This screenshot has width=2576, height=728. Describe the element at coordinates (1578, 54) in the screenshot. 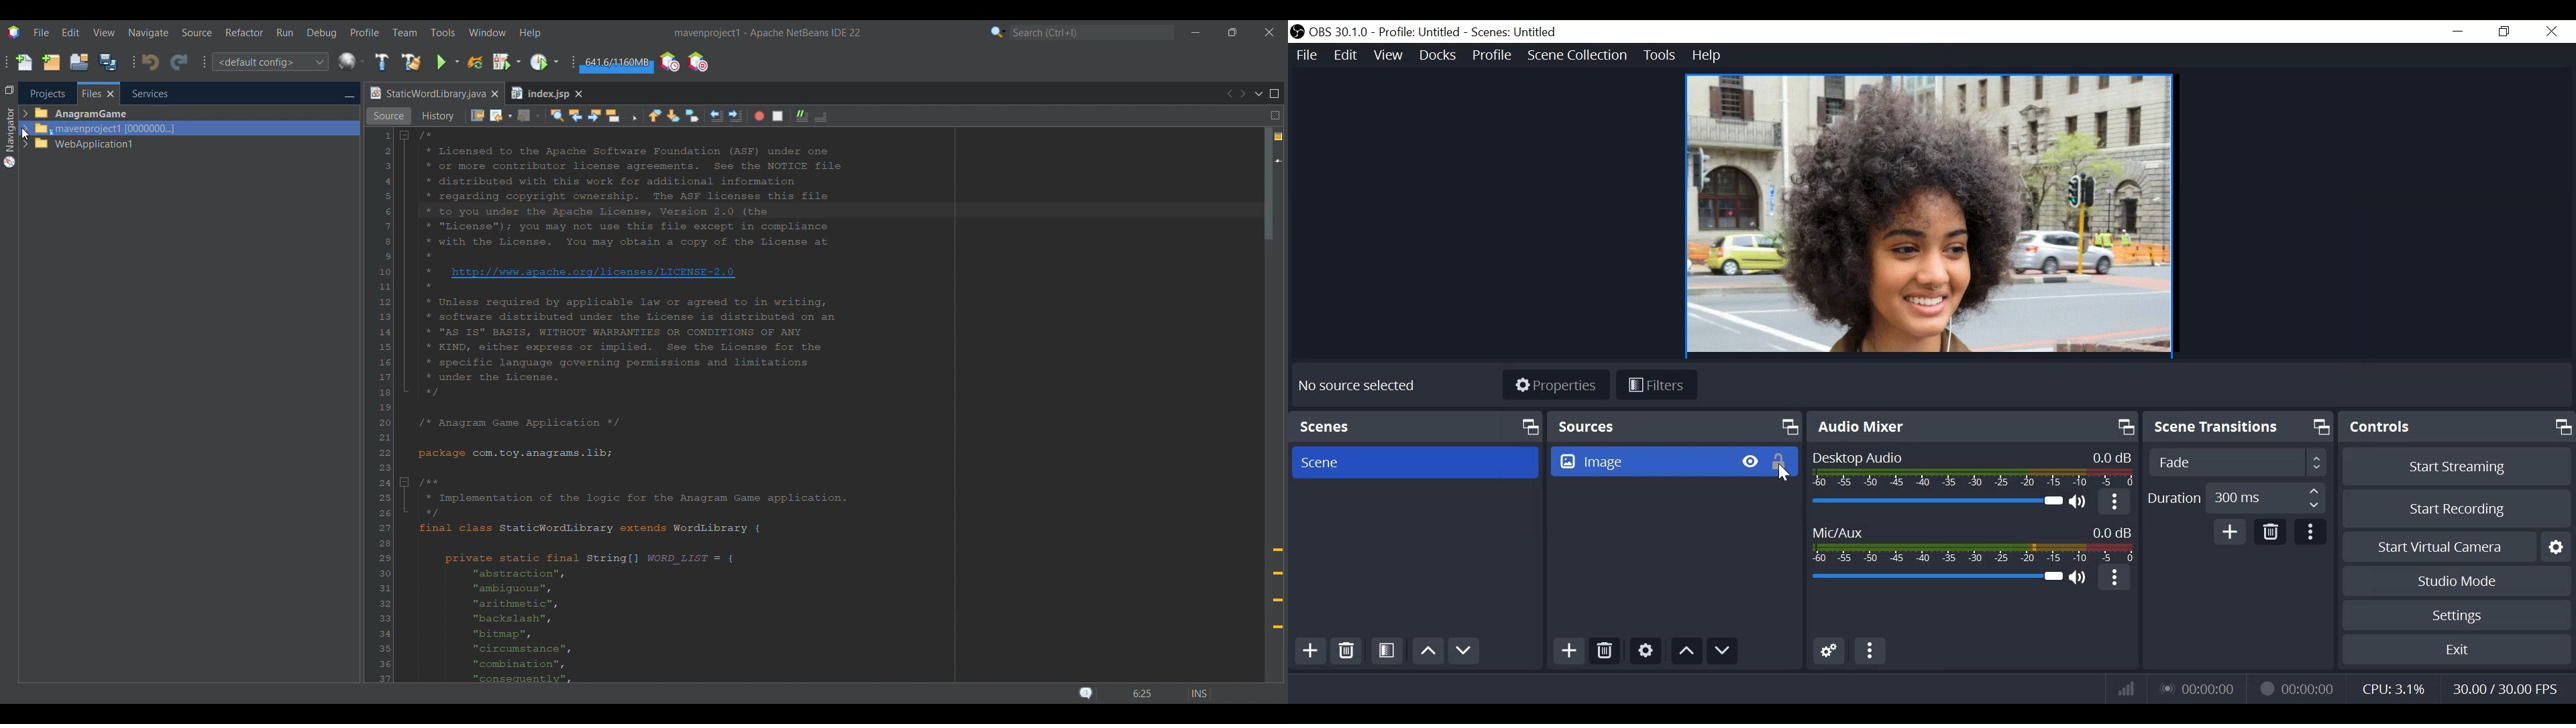

I see `Scene Collection` at that location.